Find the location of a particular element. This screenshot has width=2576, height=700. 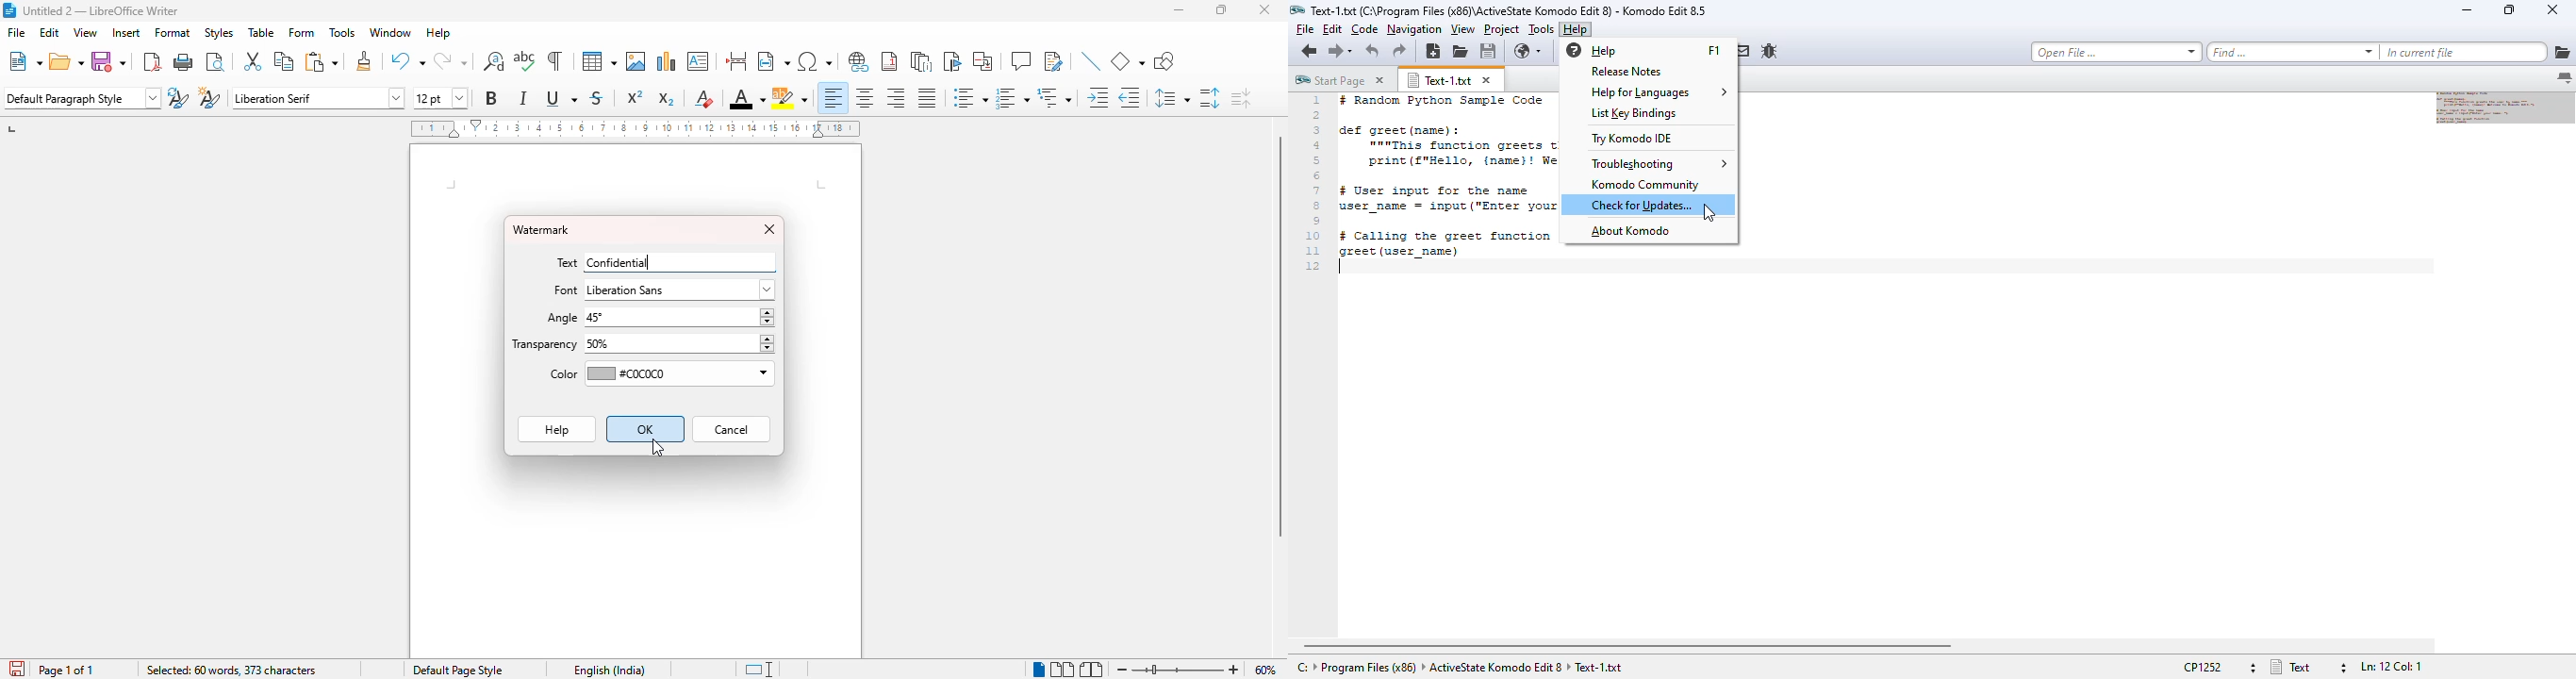

table is located at coordinates (599, 60).